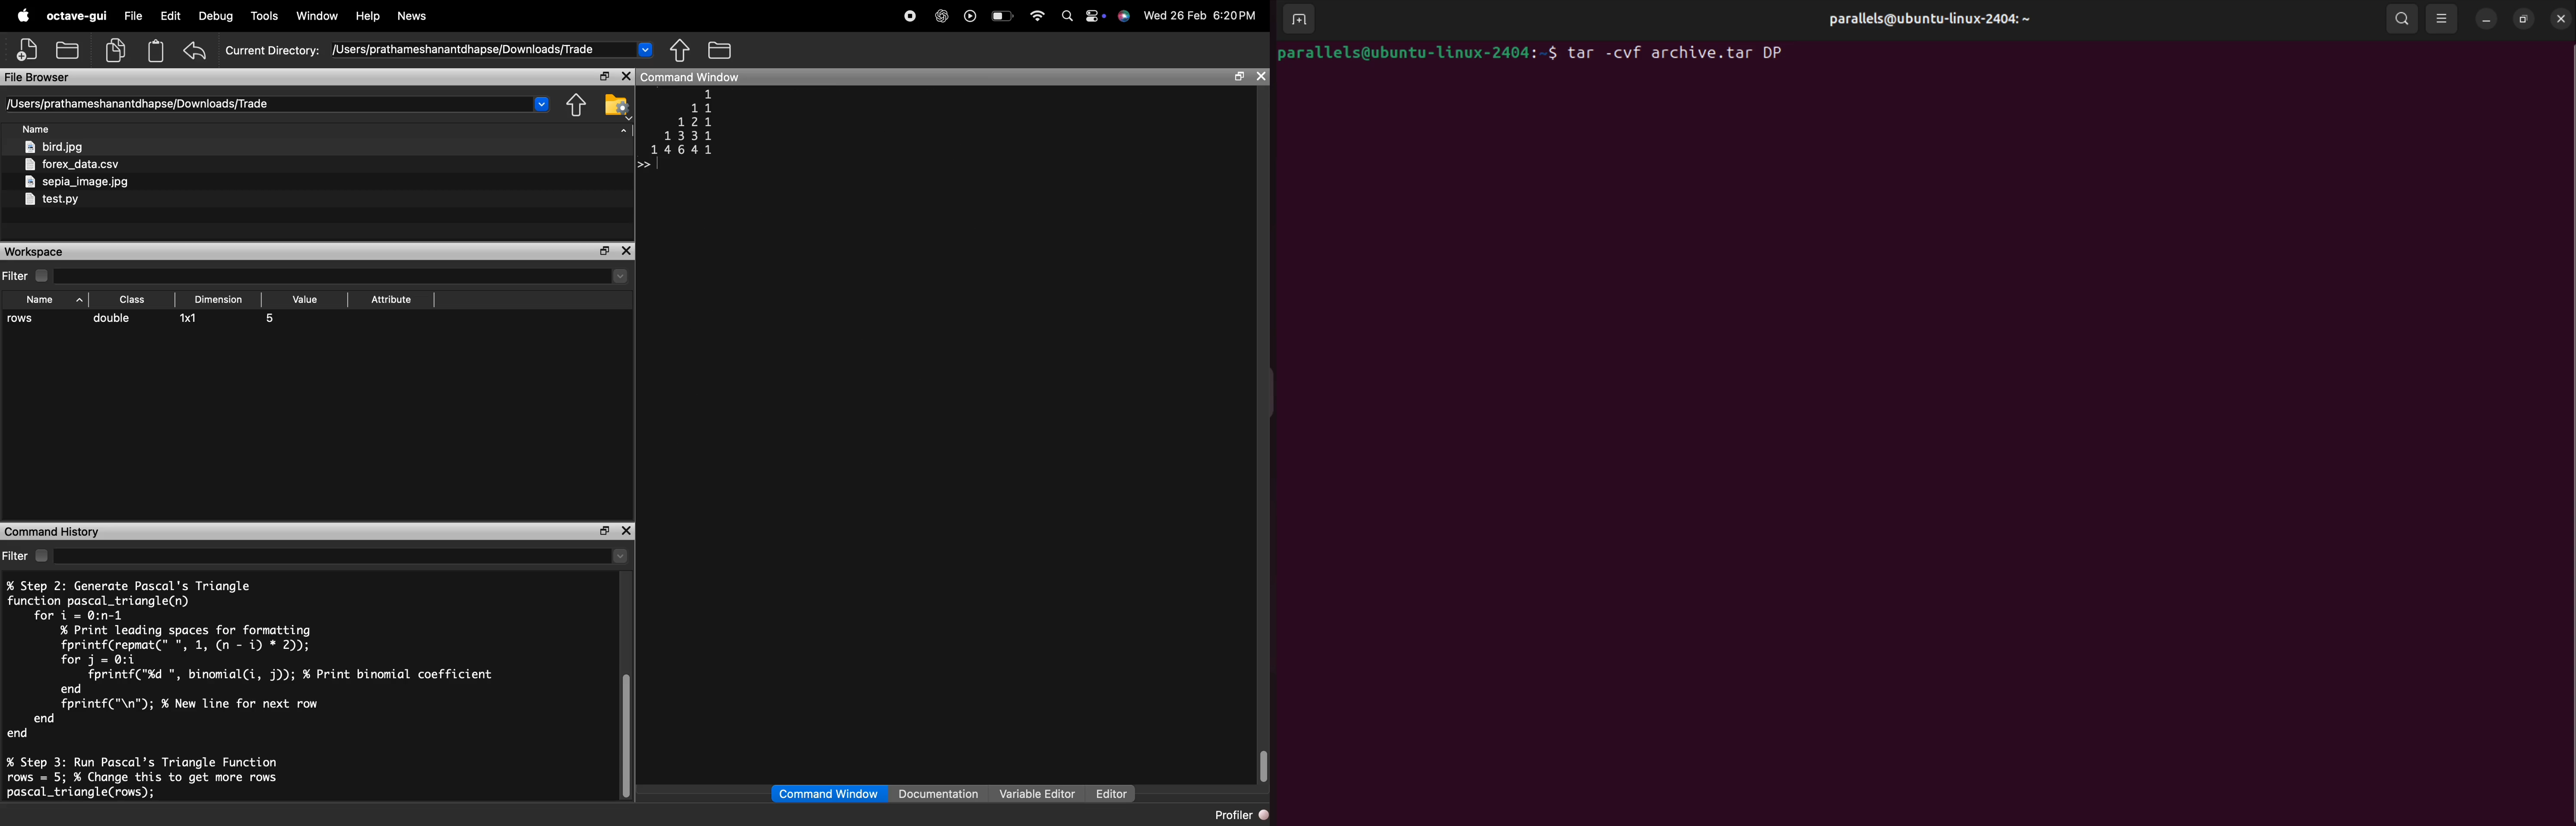 This screenshot has width=2576, height=840. What do you see at coordinates (307, 299) in the screenshot?
I see `Value` at bounding box center [307, 299].